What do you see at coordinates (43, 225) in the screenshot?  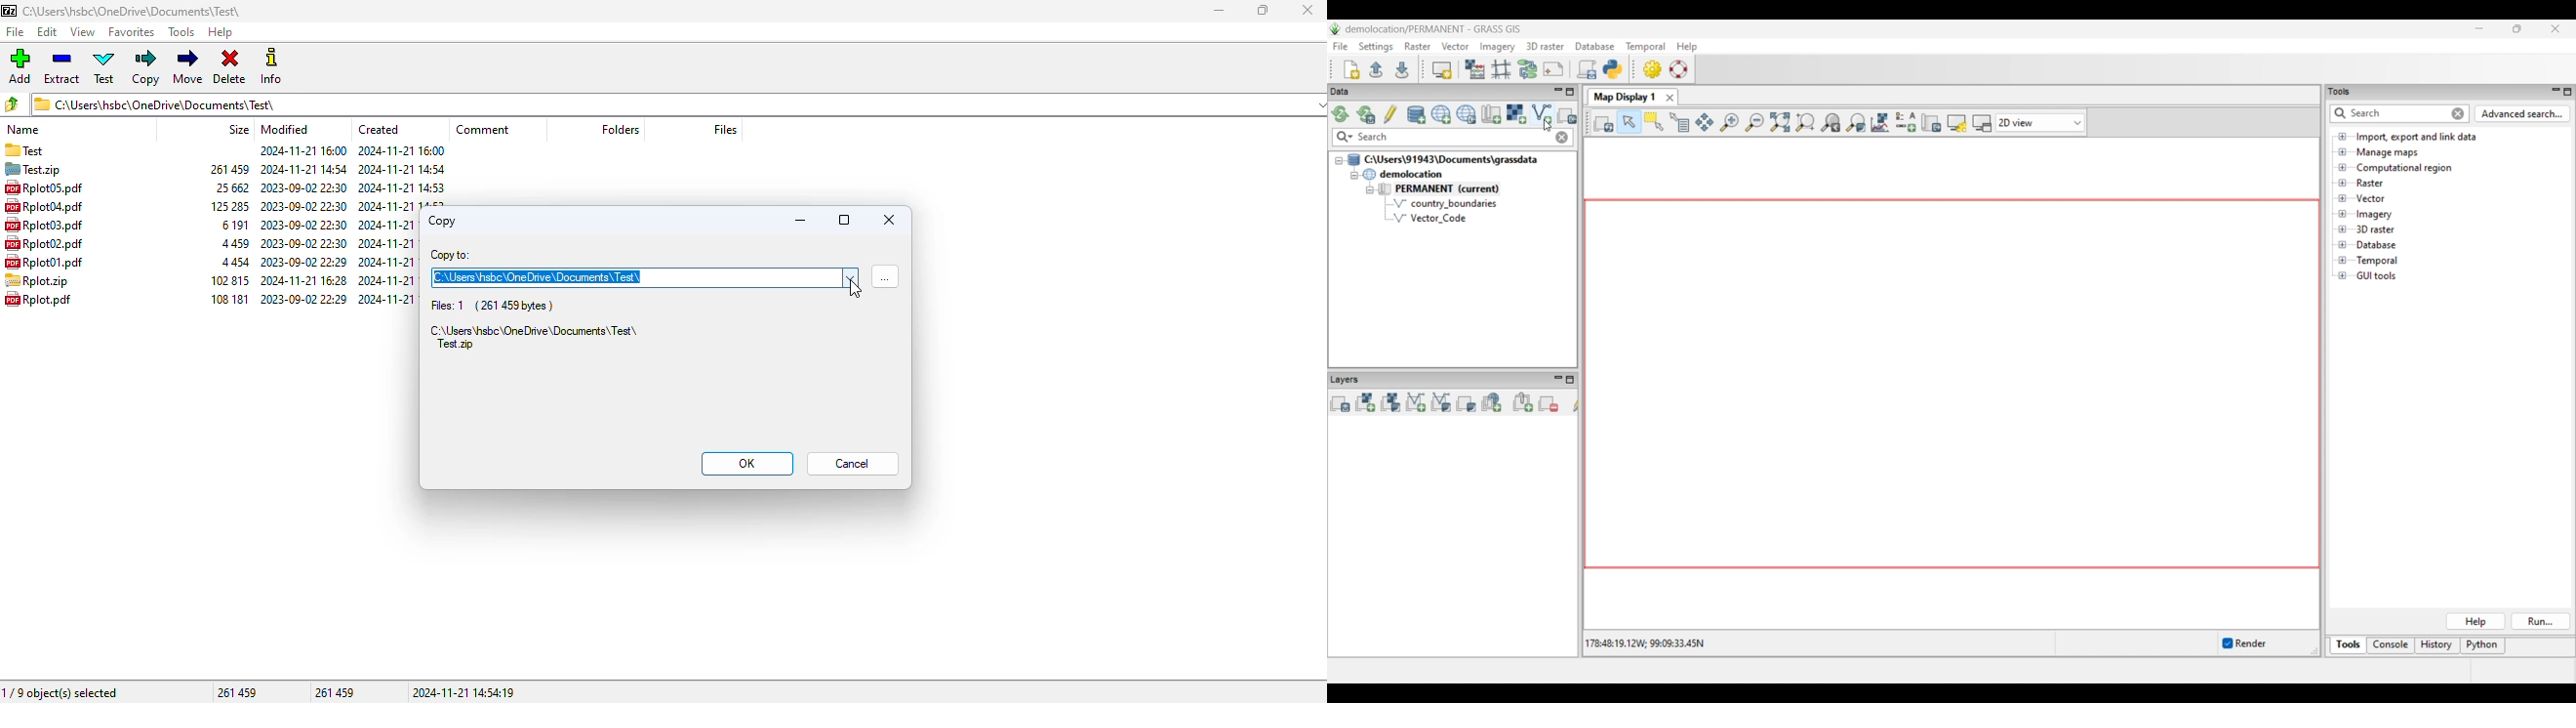 I see `file name` at bounding box center [43, 225].